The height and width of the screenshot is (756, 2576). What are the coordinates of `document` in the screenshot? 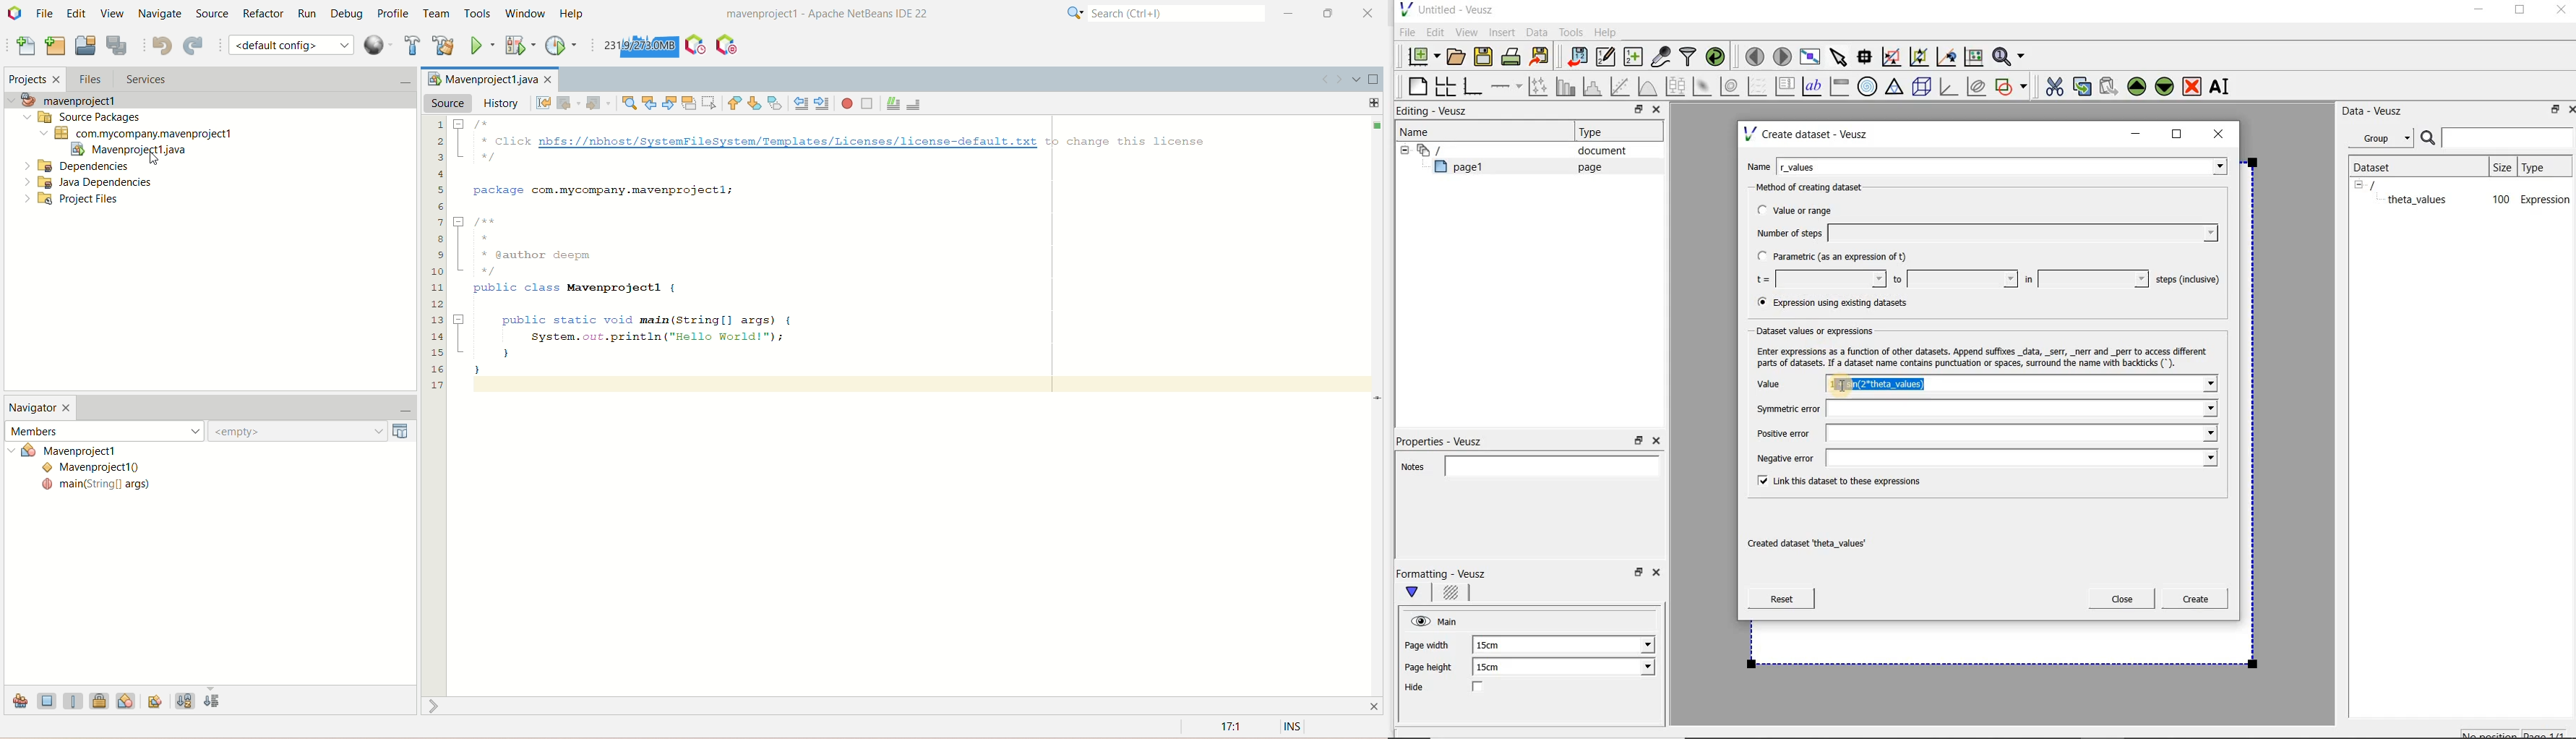 It's located at (1596, 151).